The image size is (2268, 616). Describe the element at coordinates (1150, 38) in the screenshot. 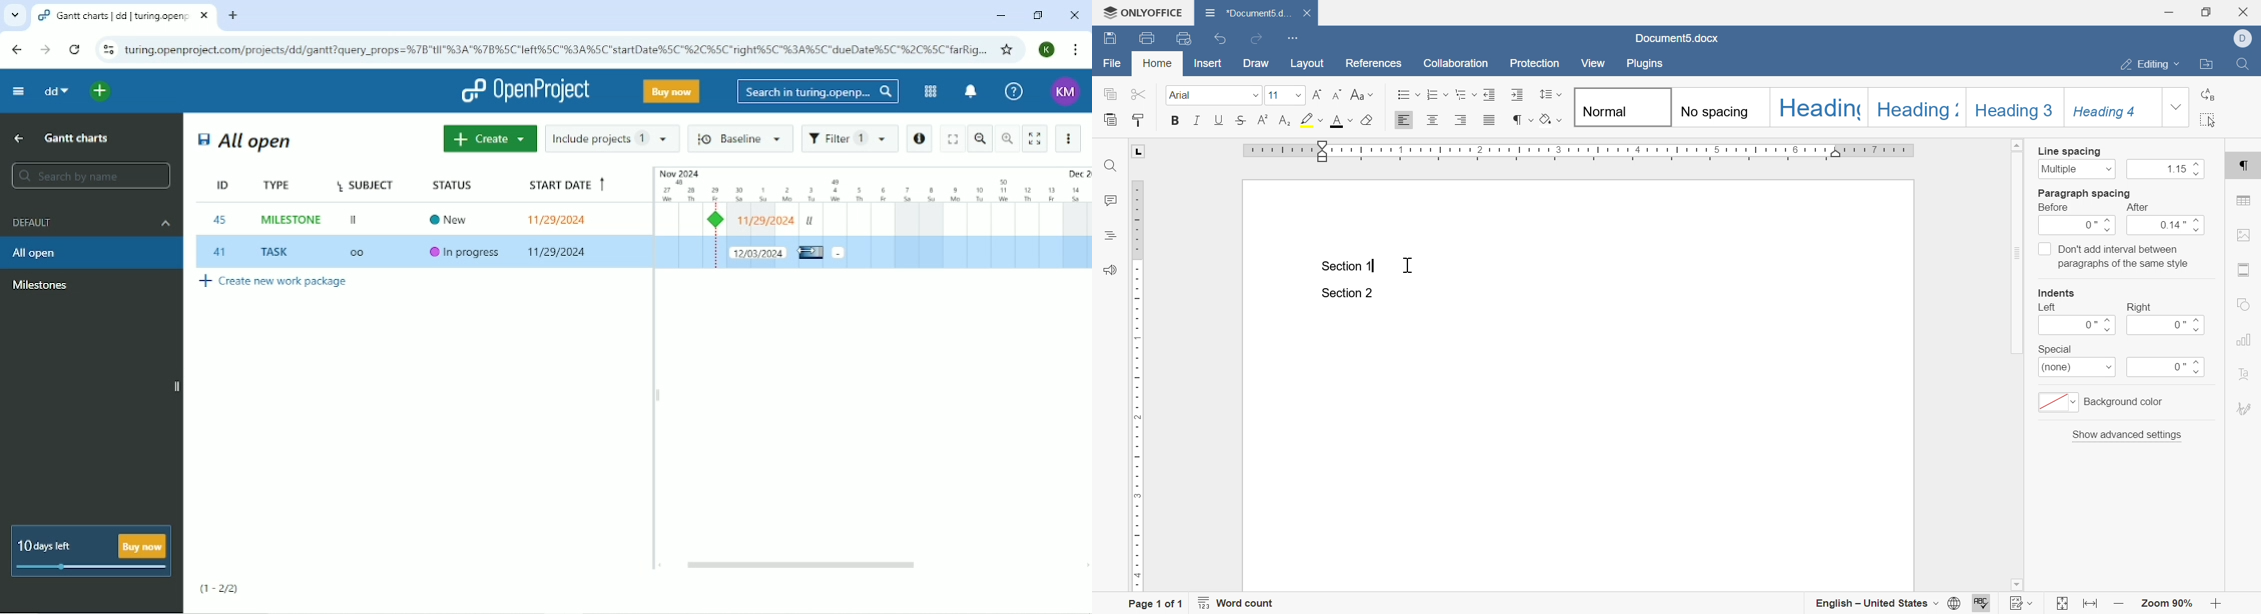

I see `print` at that location.